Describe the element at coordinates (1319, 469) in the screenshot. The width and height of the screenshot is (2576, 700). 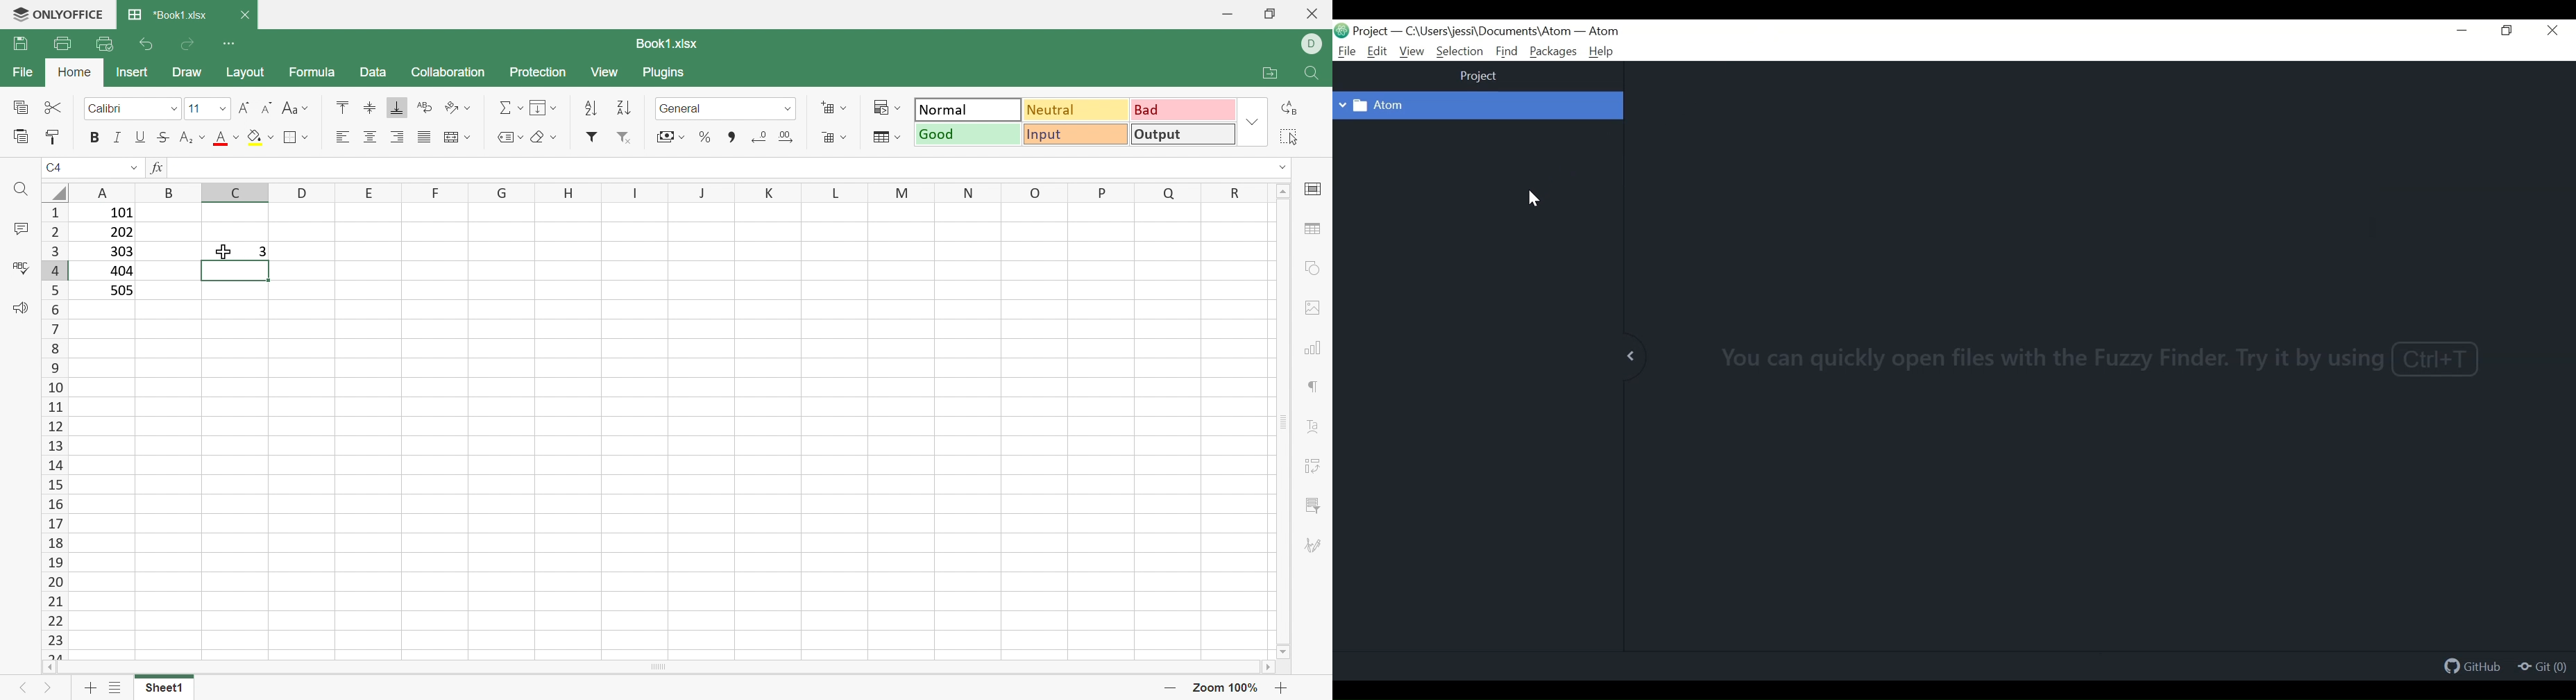
I see `Pivot table settings` at that location.